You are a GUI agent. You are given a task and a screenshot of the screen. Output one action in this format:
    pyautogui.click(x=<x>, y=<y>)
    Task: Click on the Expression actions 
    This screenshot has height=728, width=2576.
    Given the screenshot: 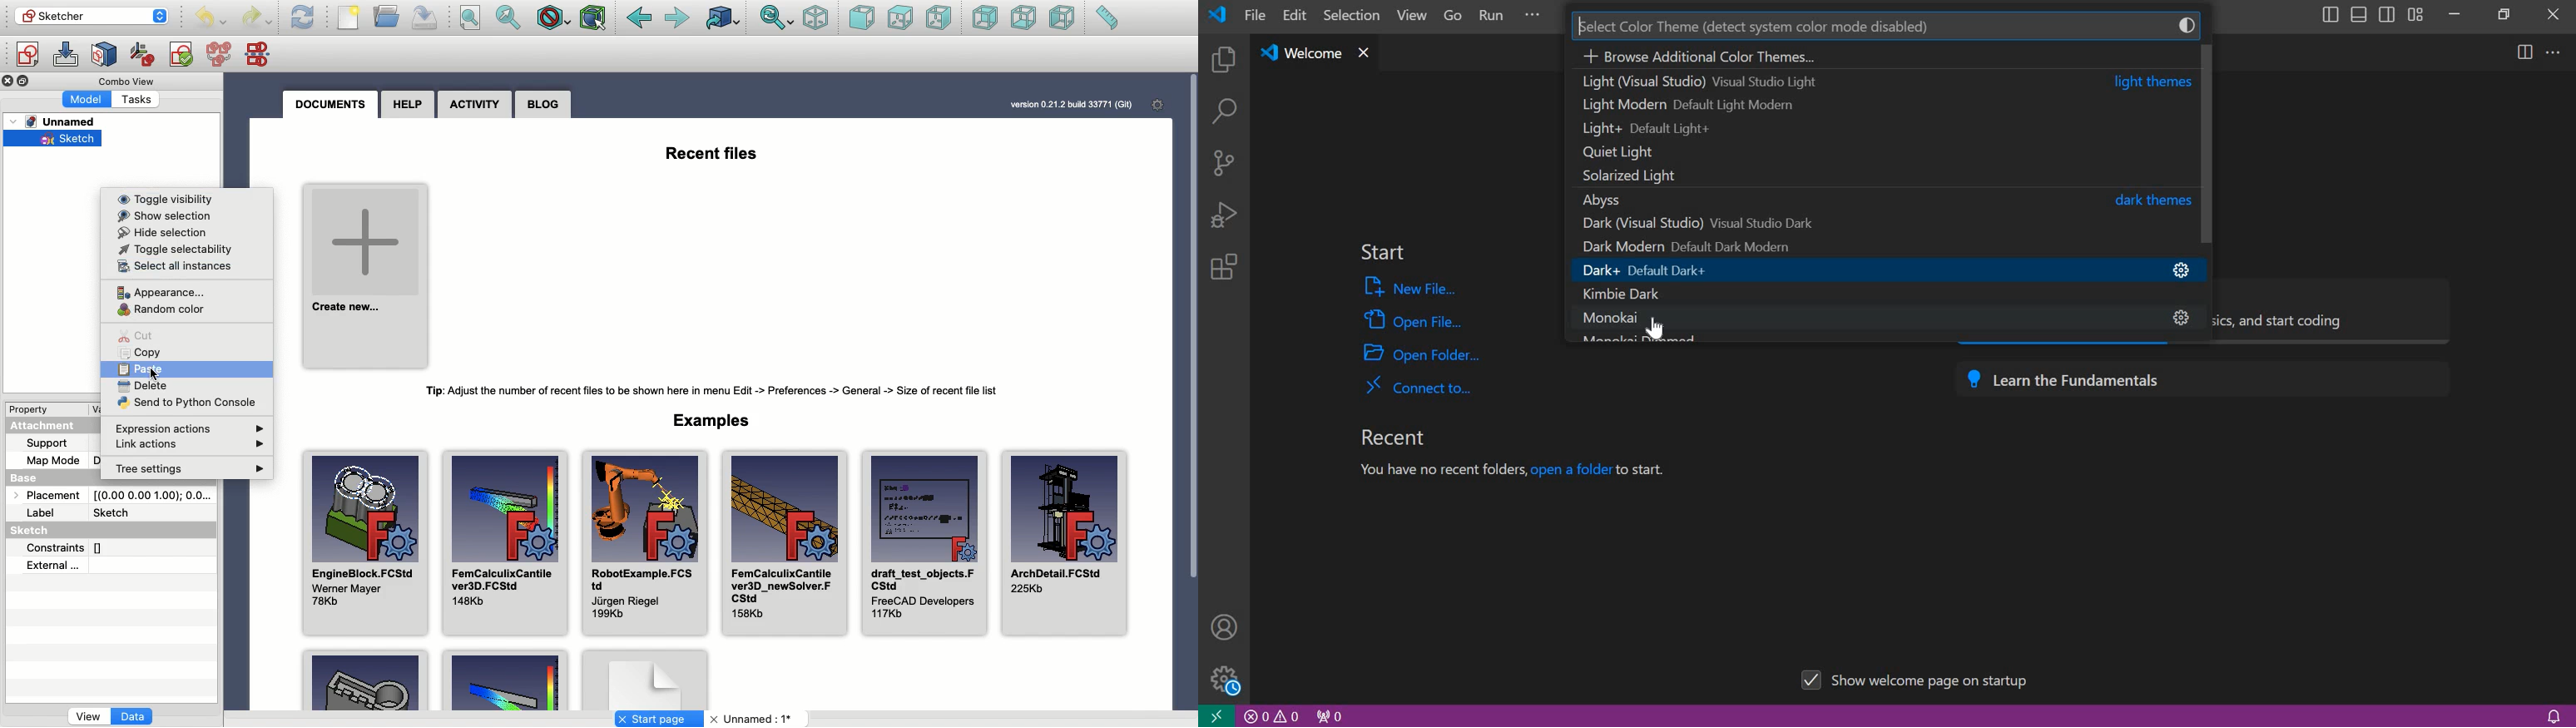 What is the action you would take?
    pyautogui.click(x=196, y=425)
    